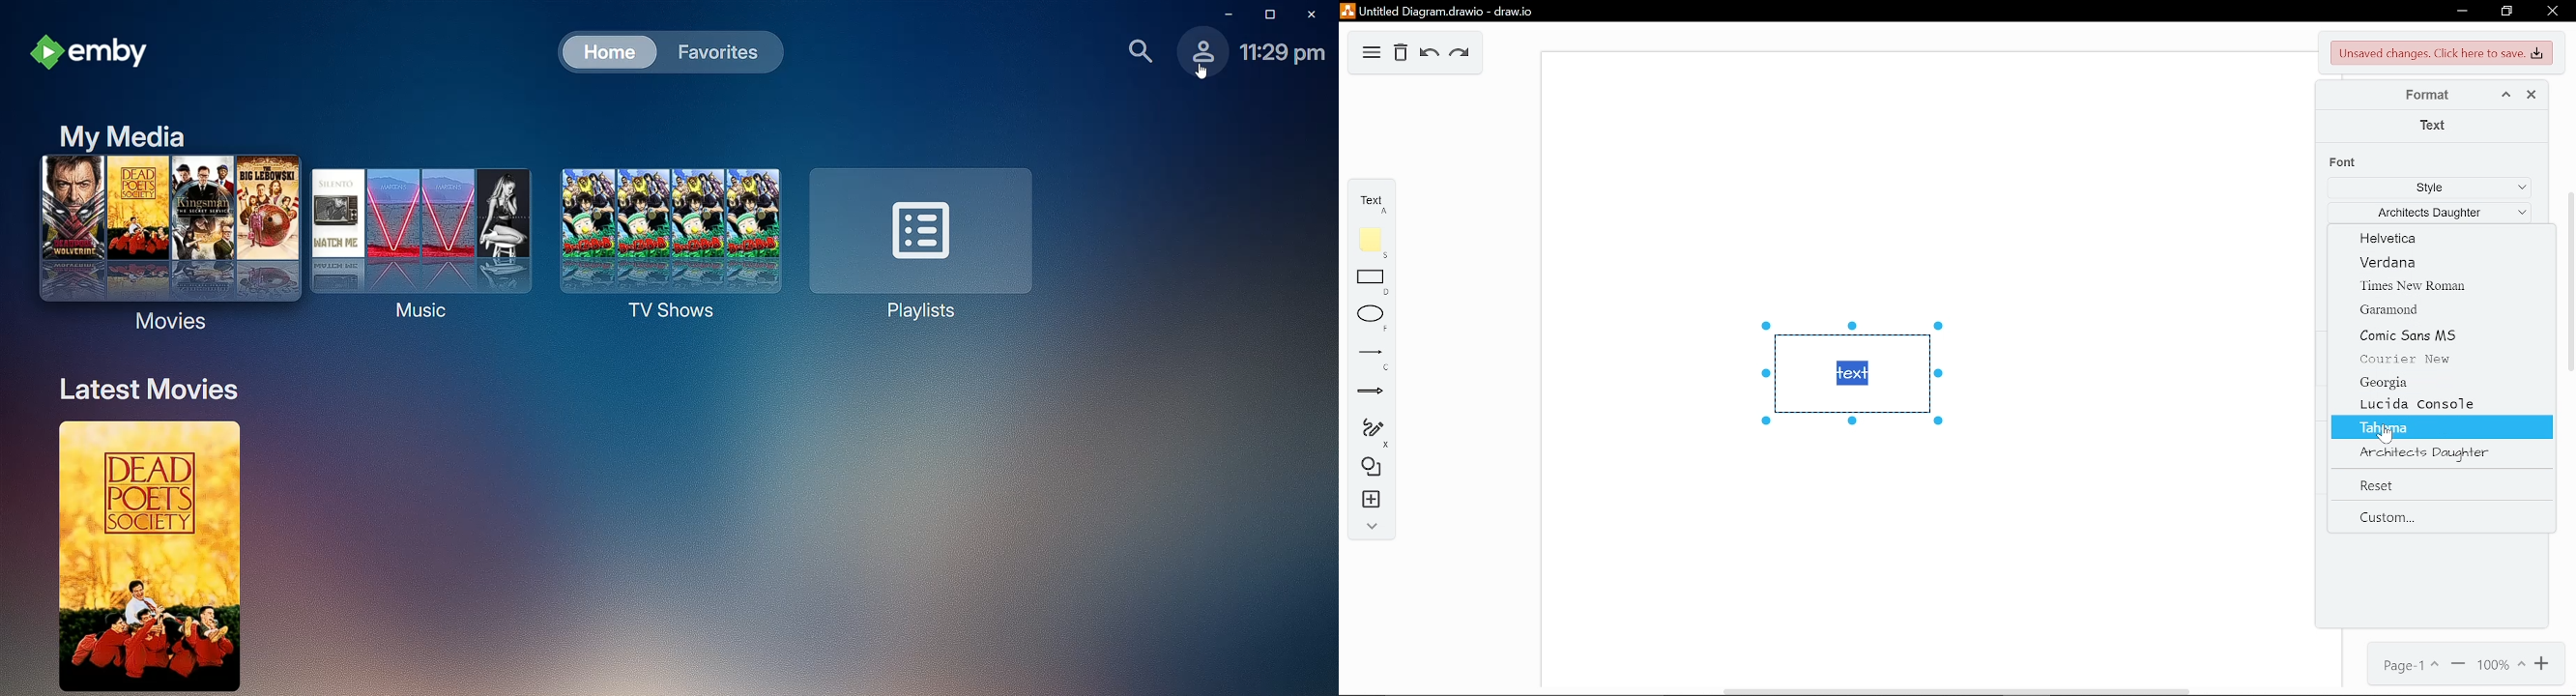 The height and width of the screenshot is (700, 2576). What do you see at coordinates (2551, 13) in the screenshot?
I see `close` at bounding box center [2551, 13].